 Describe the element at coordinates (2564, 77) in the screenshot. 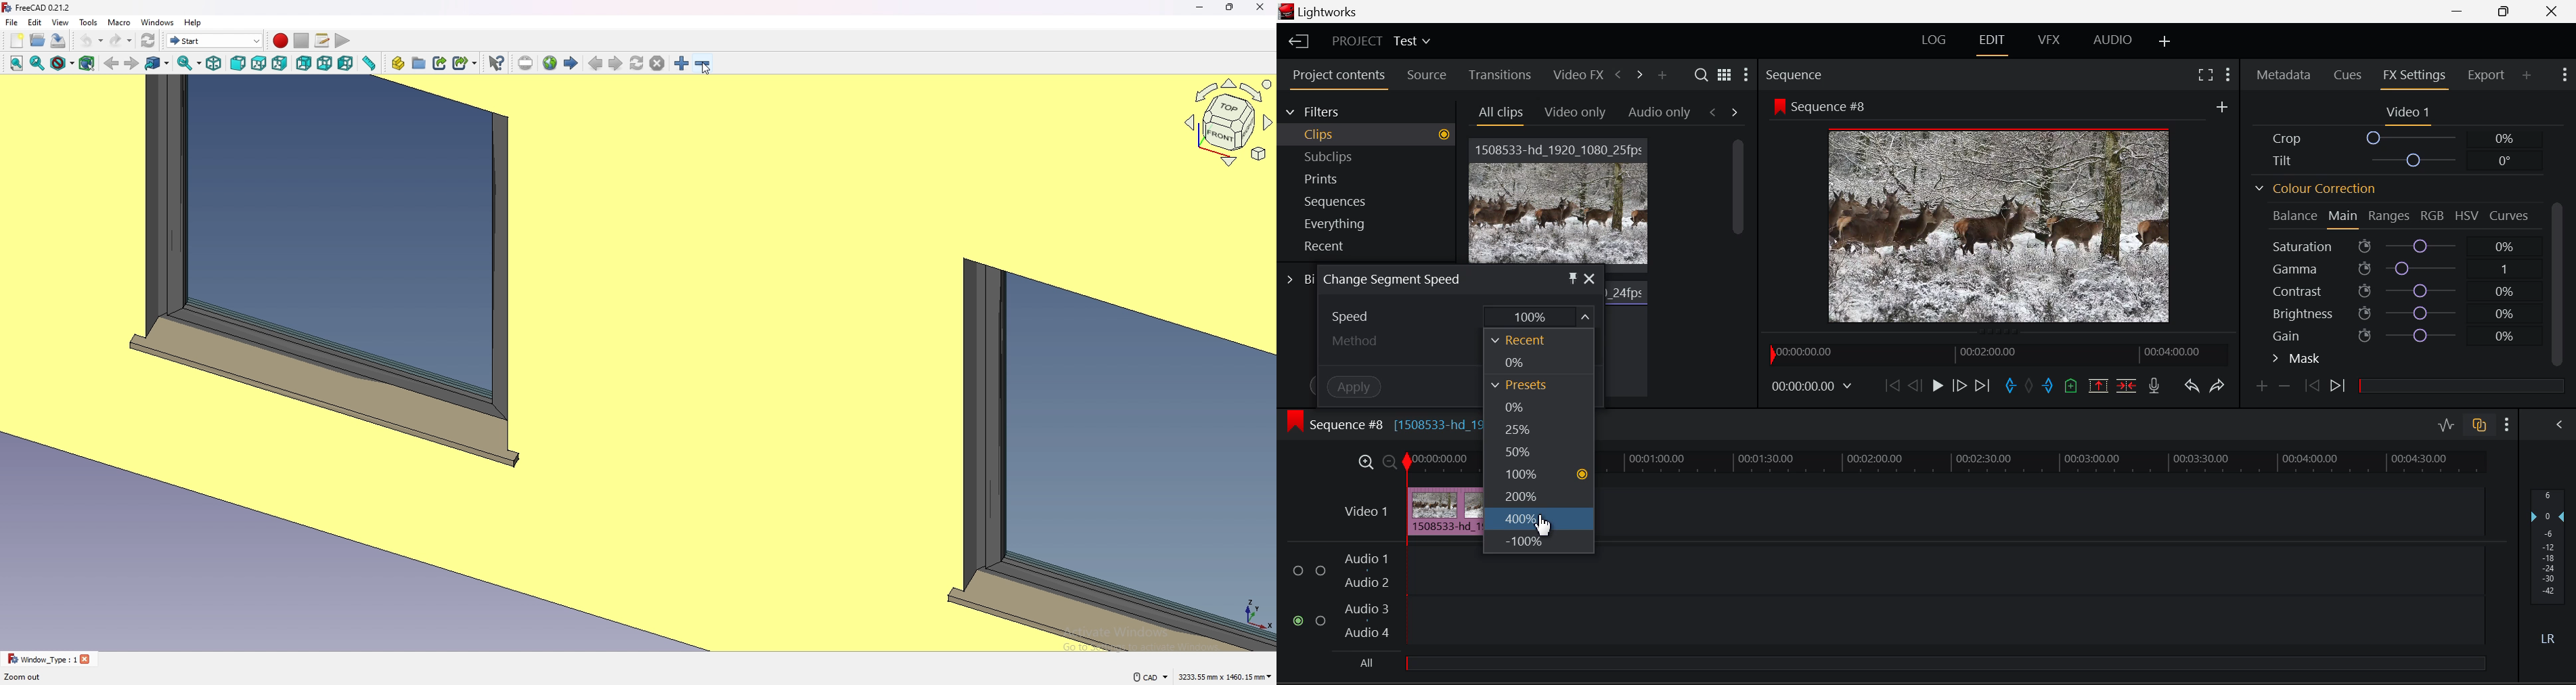

I see `Show Settings` at that location.